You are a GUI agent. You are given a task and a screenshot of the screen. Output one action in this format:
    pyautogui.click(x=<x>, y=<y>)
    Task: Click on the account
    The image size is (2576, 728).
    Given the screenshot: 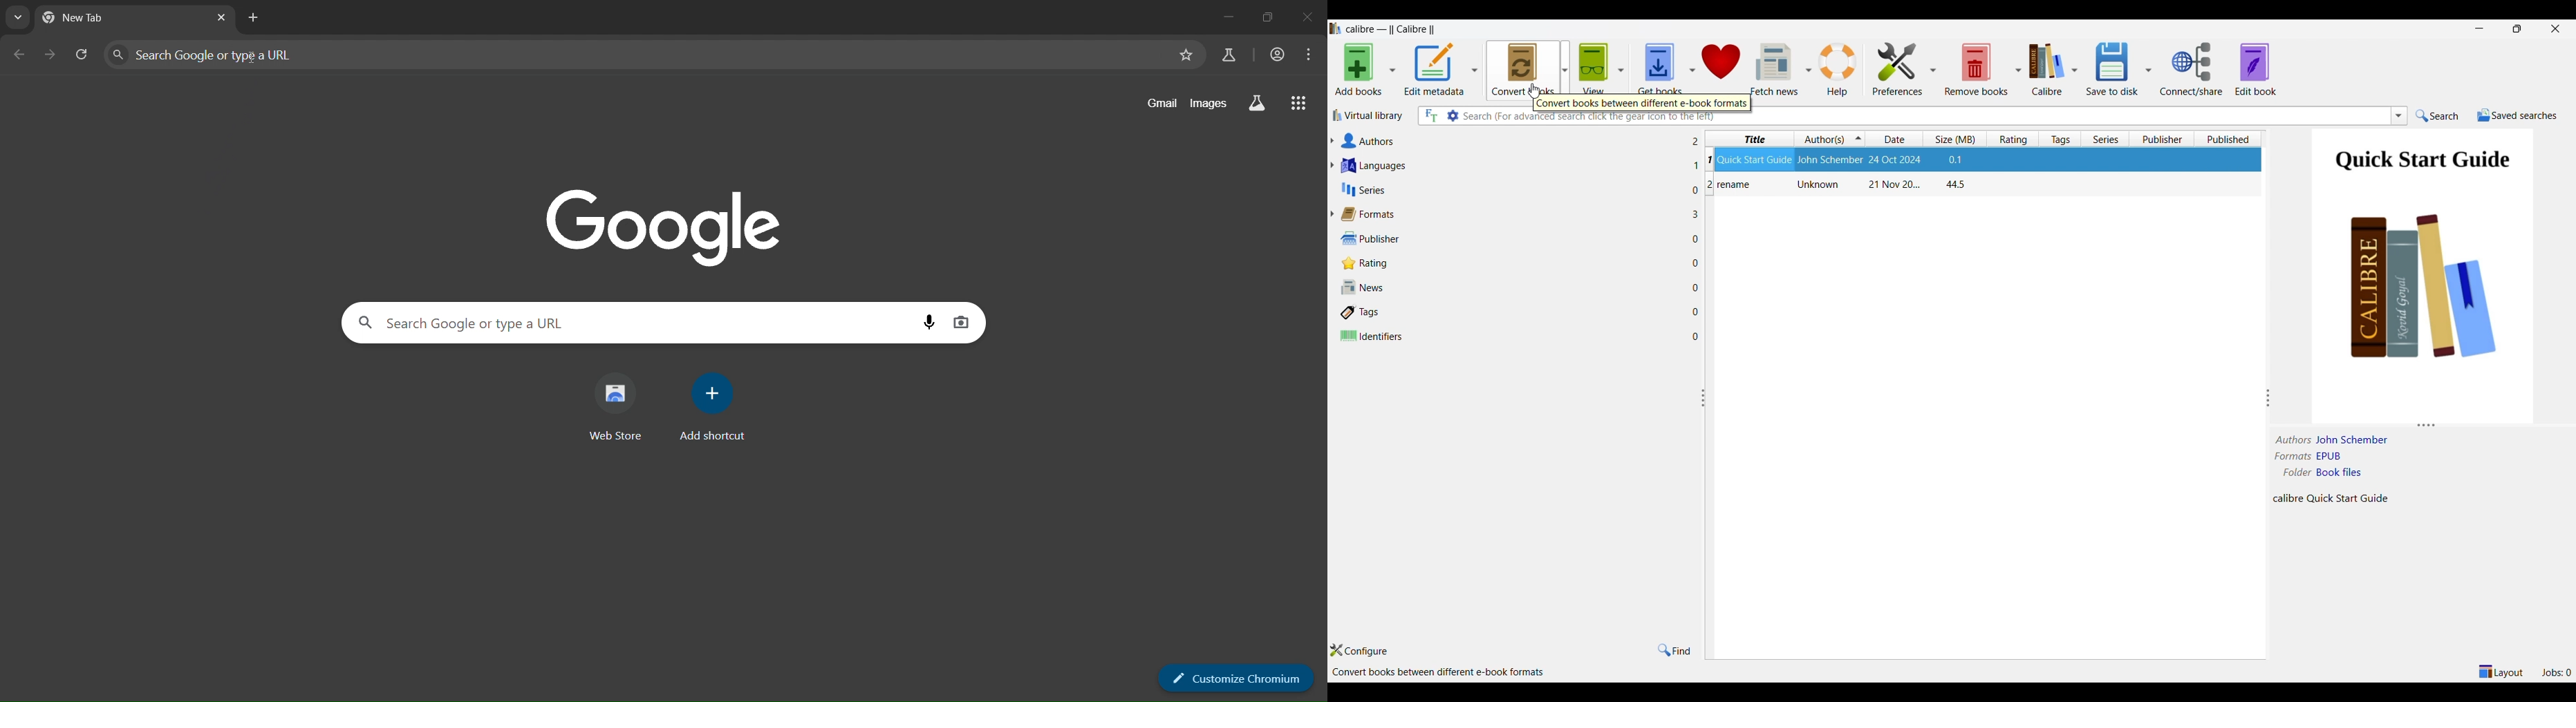 What is the action you would take?
    pyautogui.click(x=1278, y=52)
    